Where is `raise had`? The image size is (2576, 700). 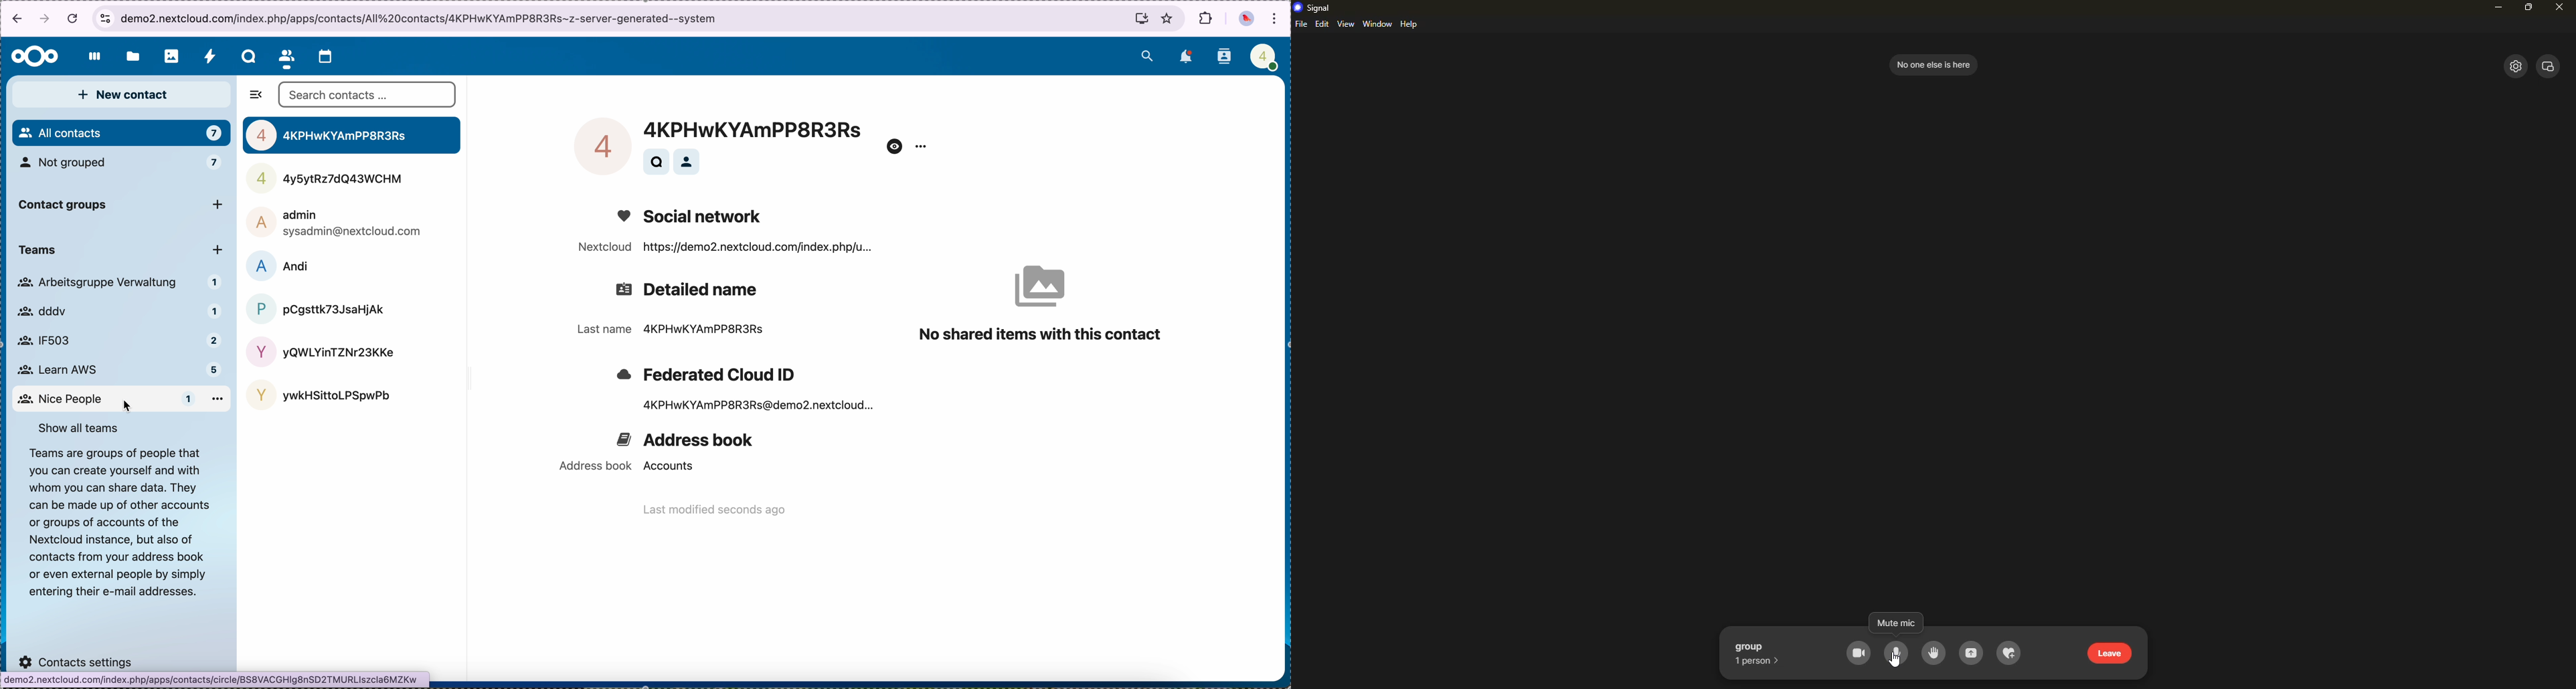
raise had is located at coordinates (1931, 653).